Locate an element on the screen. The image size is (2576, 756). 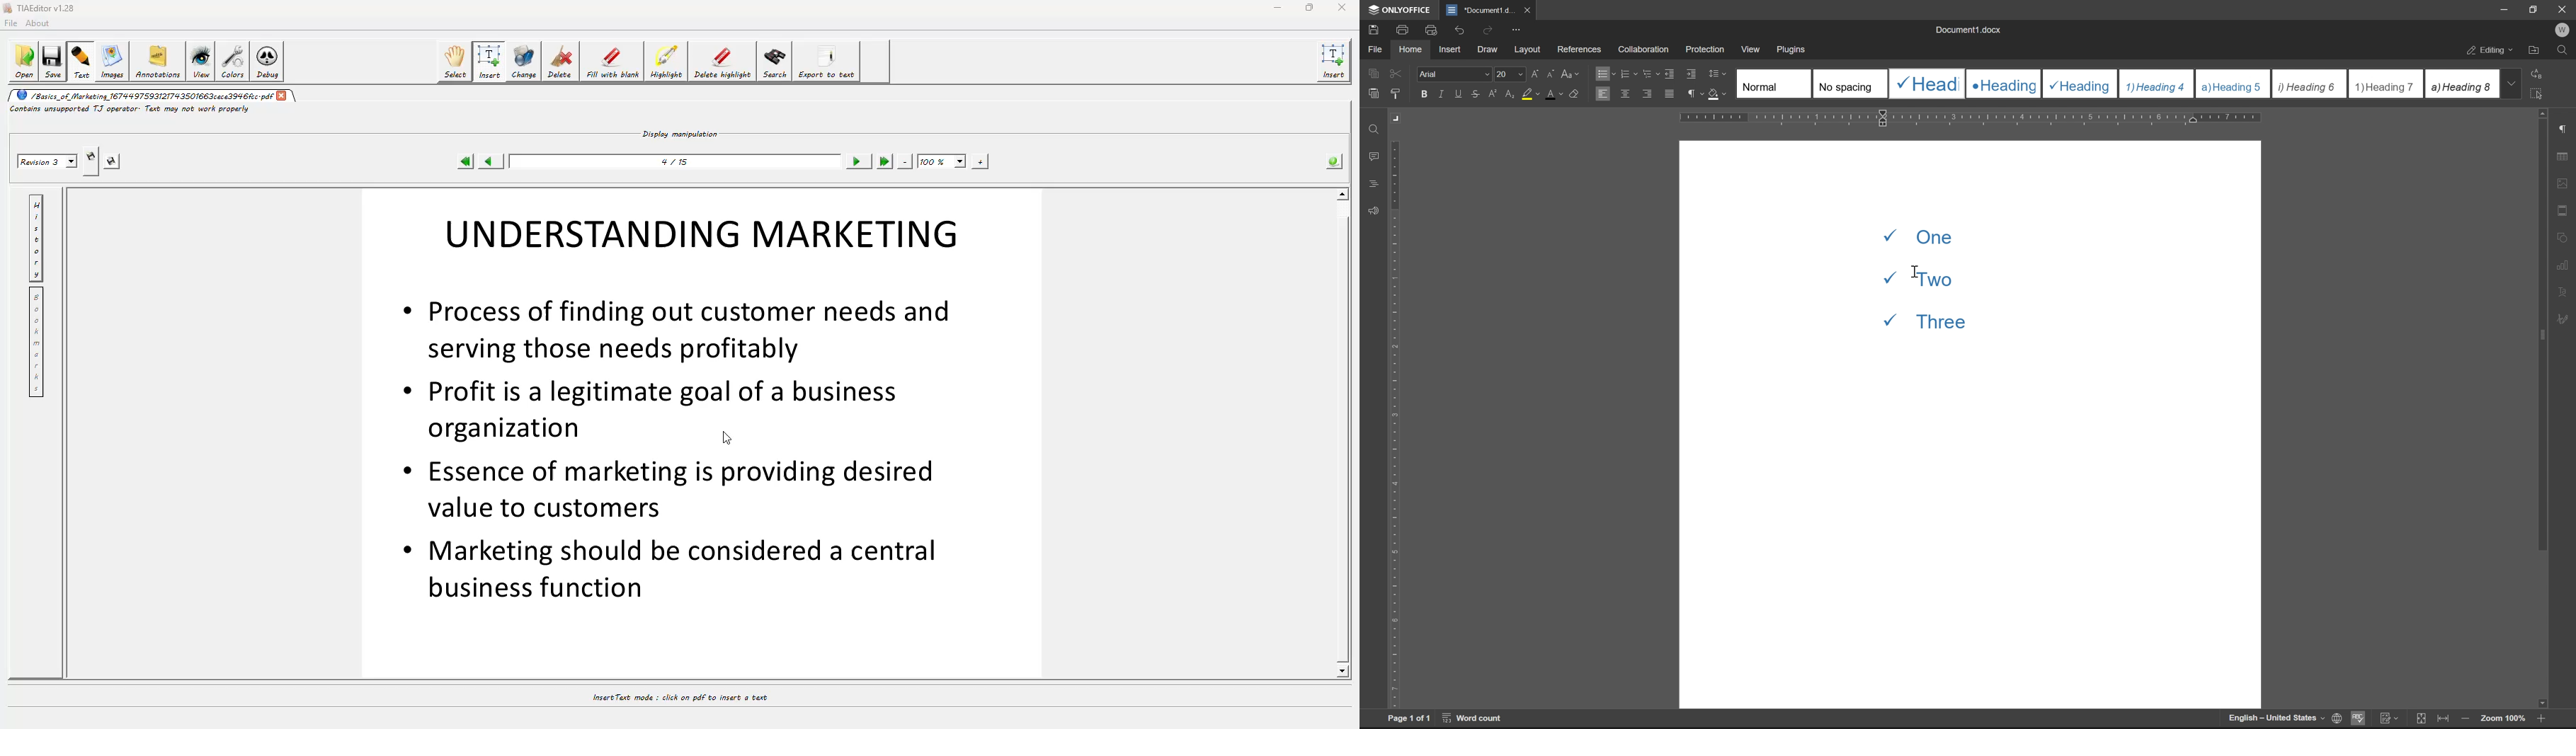
increment font case is located at coordinates (1534, 72).